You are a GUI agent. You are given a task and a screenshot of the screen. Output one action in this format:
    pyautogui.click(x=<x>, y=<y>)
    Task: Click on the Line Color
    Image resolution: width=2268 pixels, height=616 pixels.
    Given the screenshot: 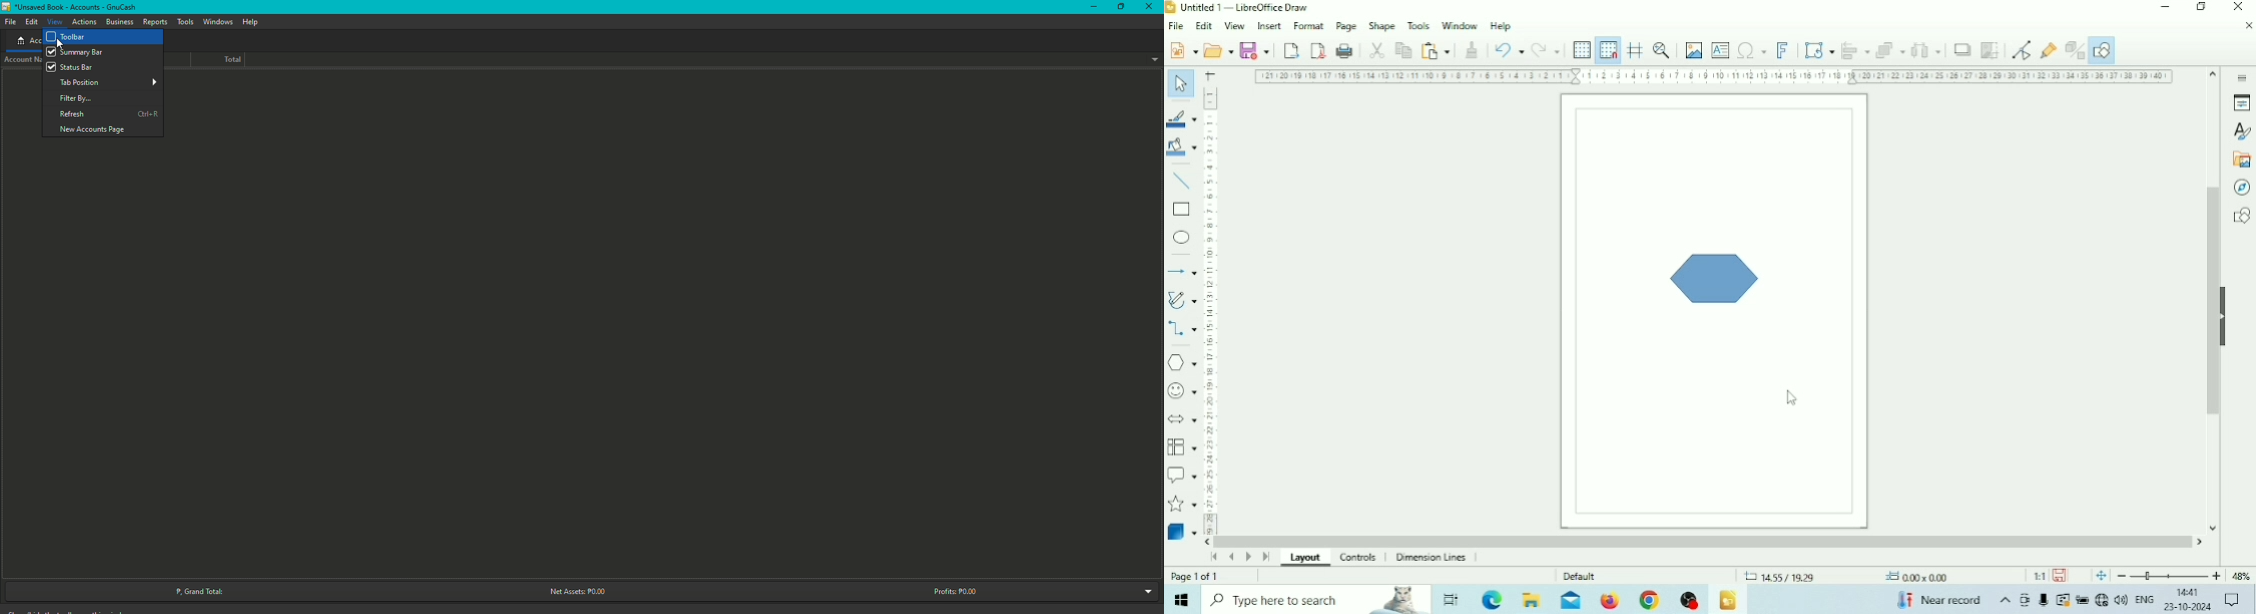 What is the action you would take?
    pyautogui.click(x=1182, y=119)
    